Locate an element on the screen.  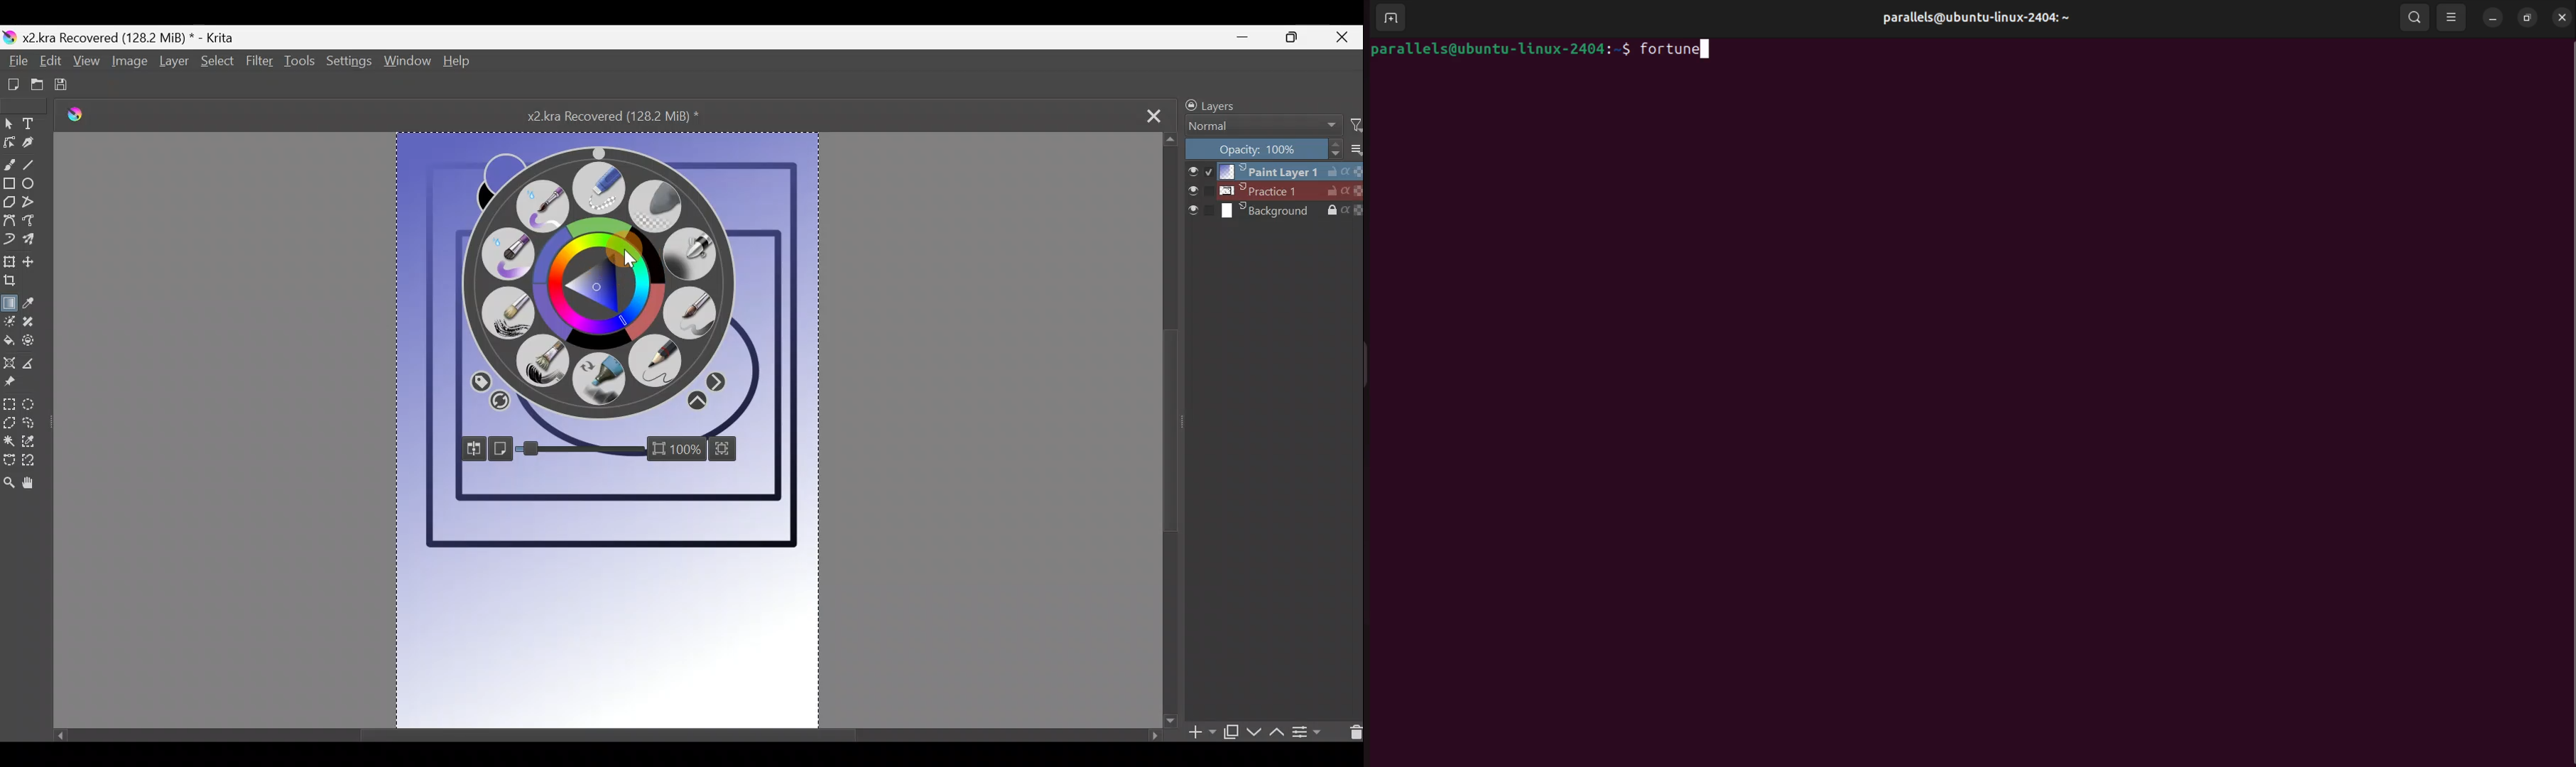
Freehand selection tool is located at coordinates (36, 425).